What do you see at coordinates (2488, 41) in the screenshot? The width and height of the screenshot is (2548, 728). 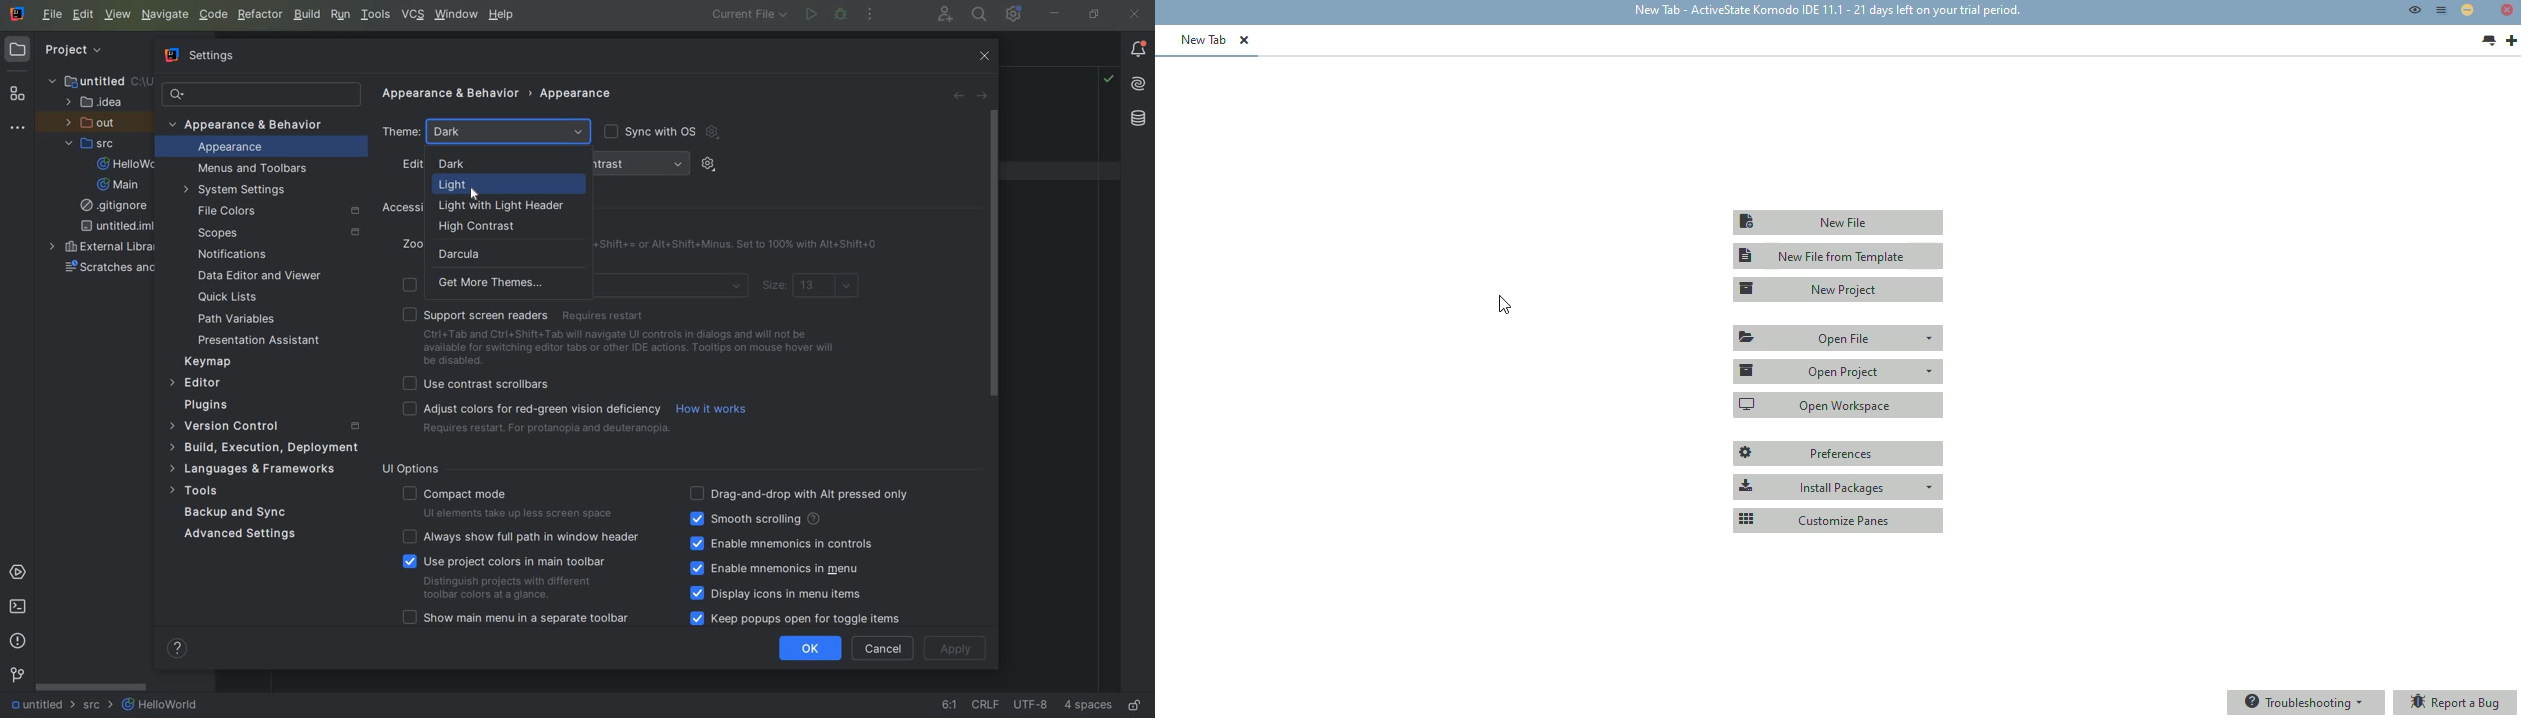 I see `list all tabs` at bounding box center [2488, 41].